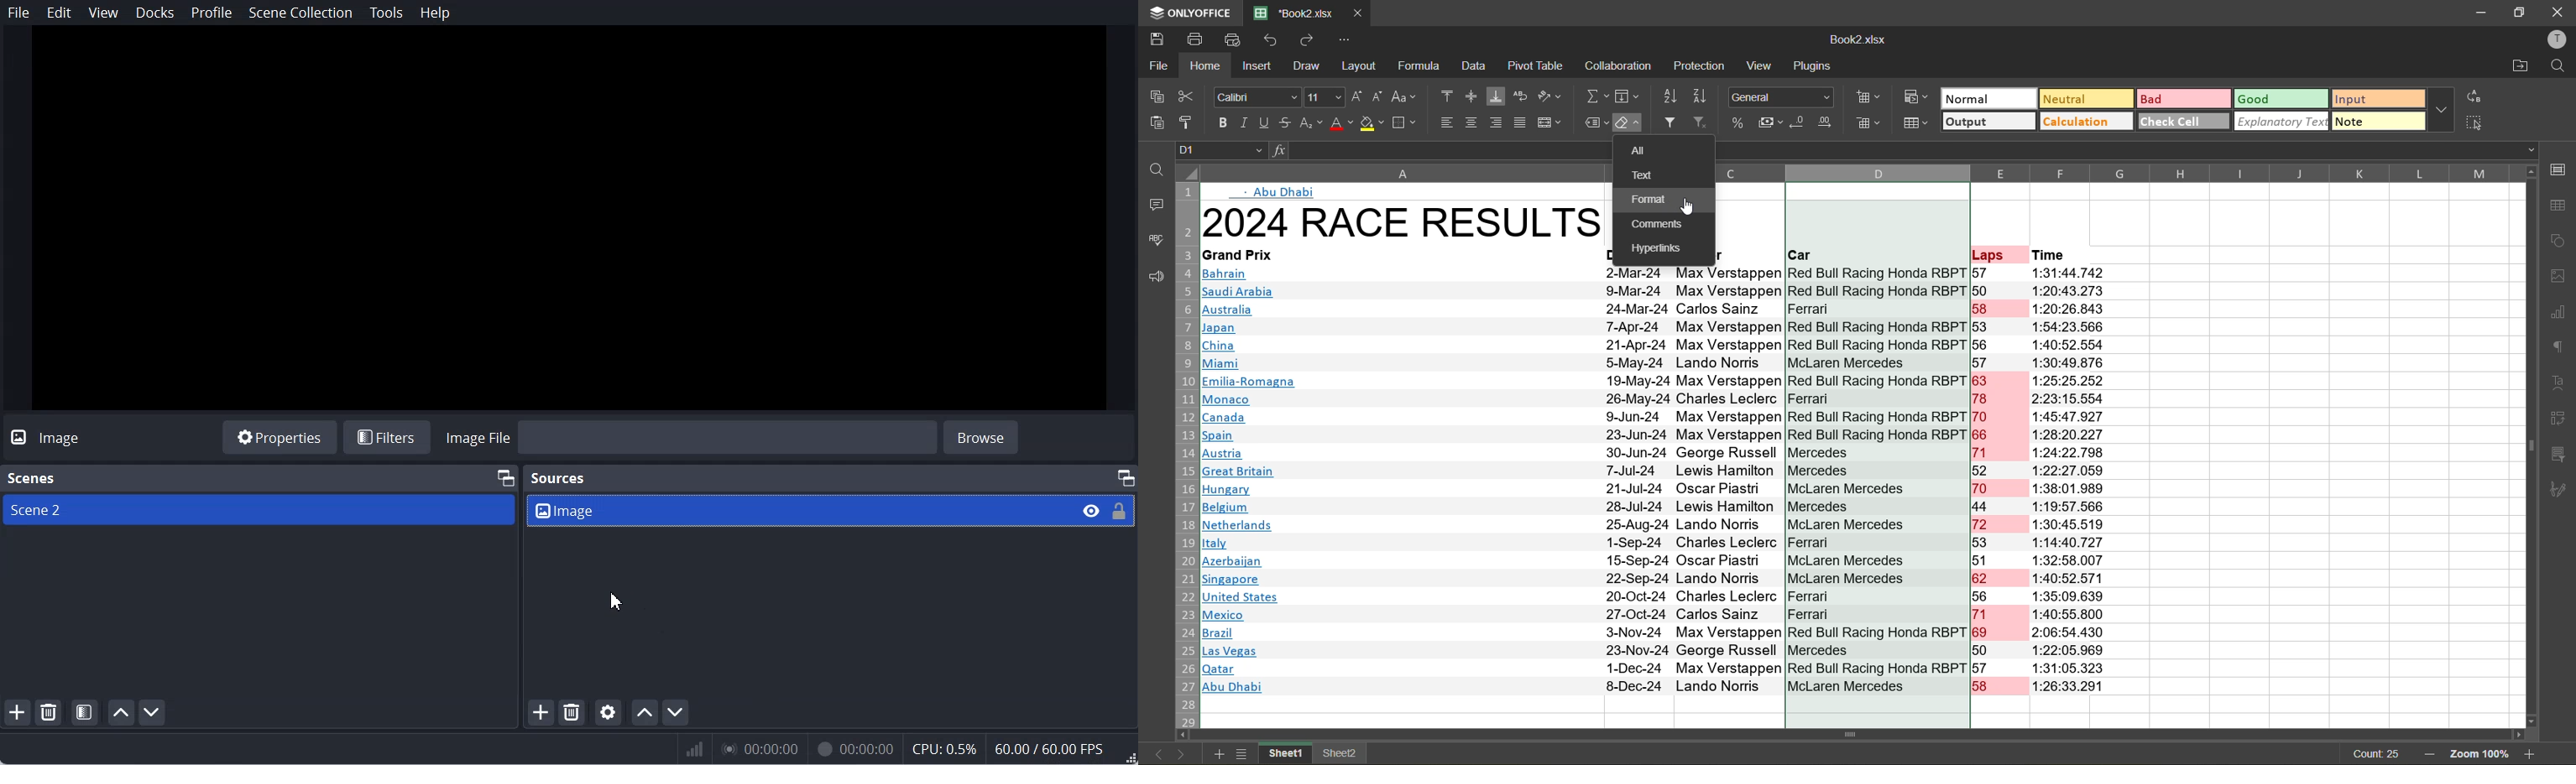 Image resolution: width=2576 pixels, height=784 pixels. What do you see at coordinates (2515, 734) in the screenshot?
I see `move right` at bounding box center [2515, 734].